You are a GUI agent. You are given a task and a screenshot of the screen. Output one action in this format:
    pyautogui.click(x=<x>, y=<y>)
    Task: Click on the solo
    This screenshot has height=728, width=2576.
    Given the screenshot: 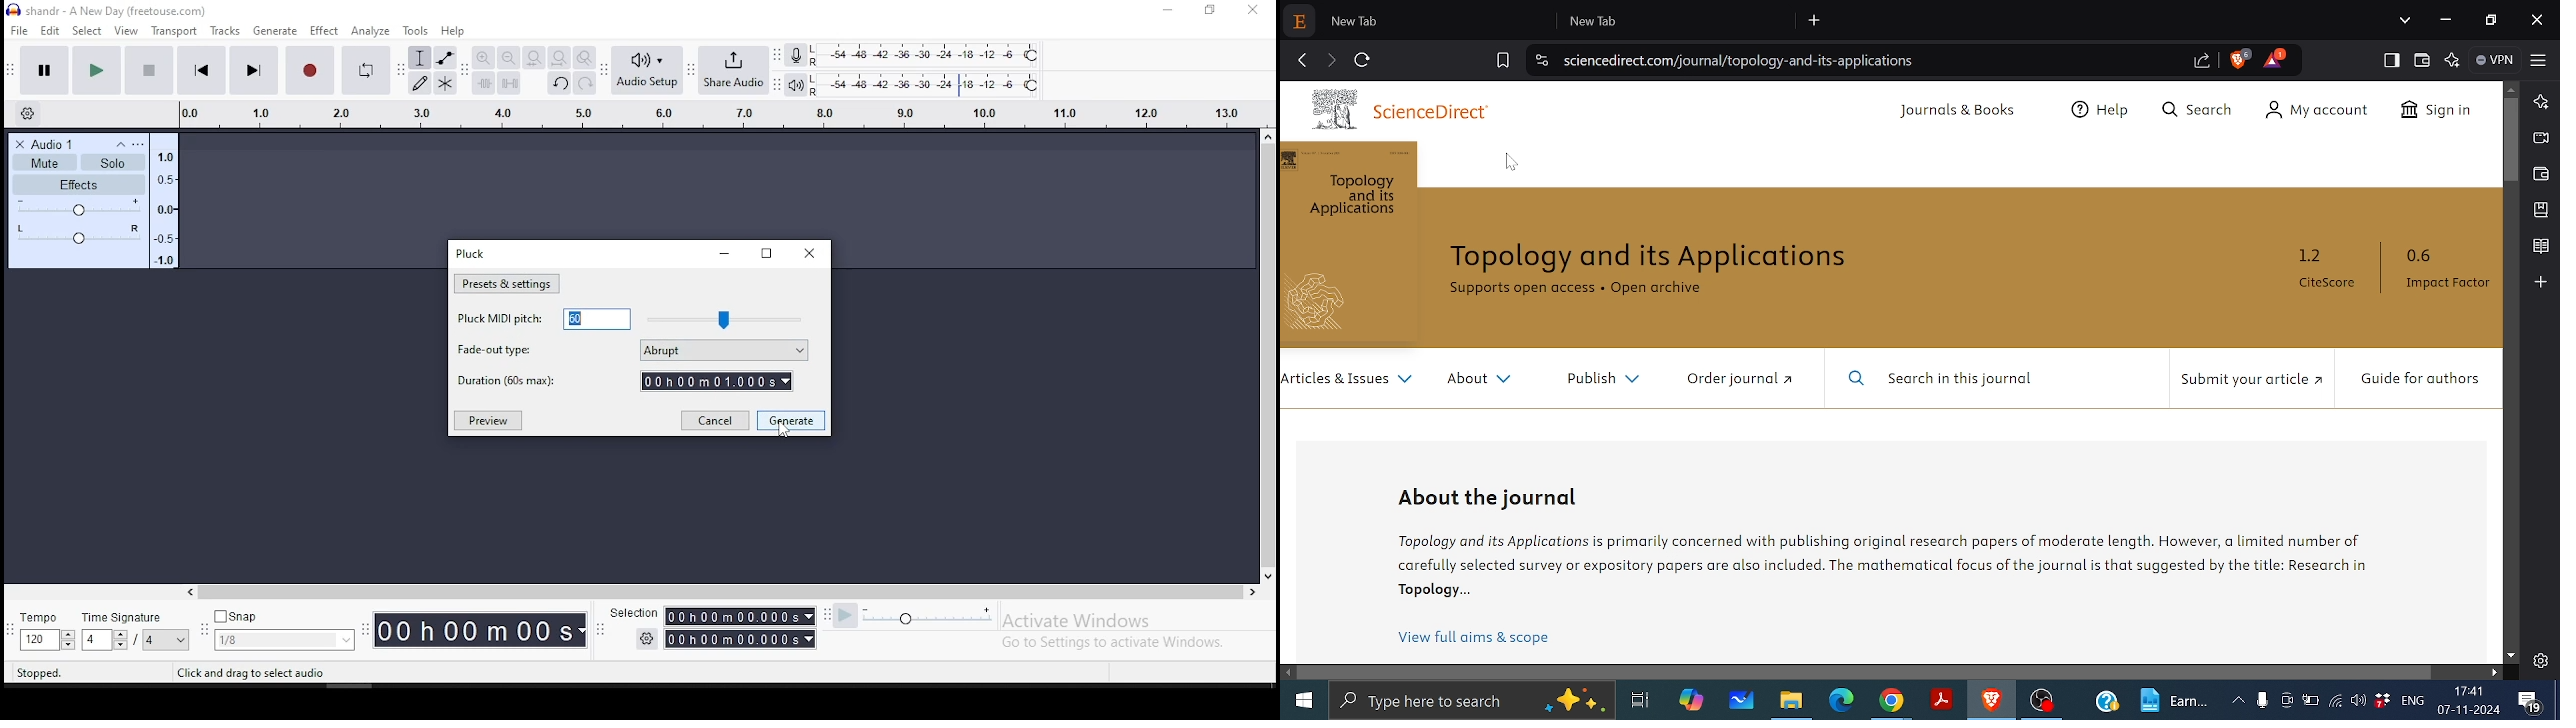 What is the action you would take?
    pyautogui.click(x=112, y=162)
    